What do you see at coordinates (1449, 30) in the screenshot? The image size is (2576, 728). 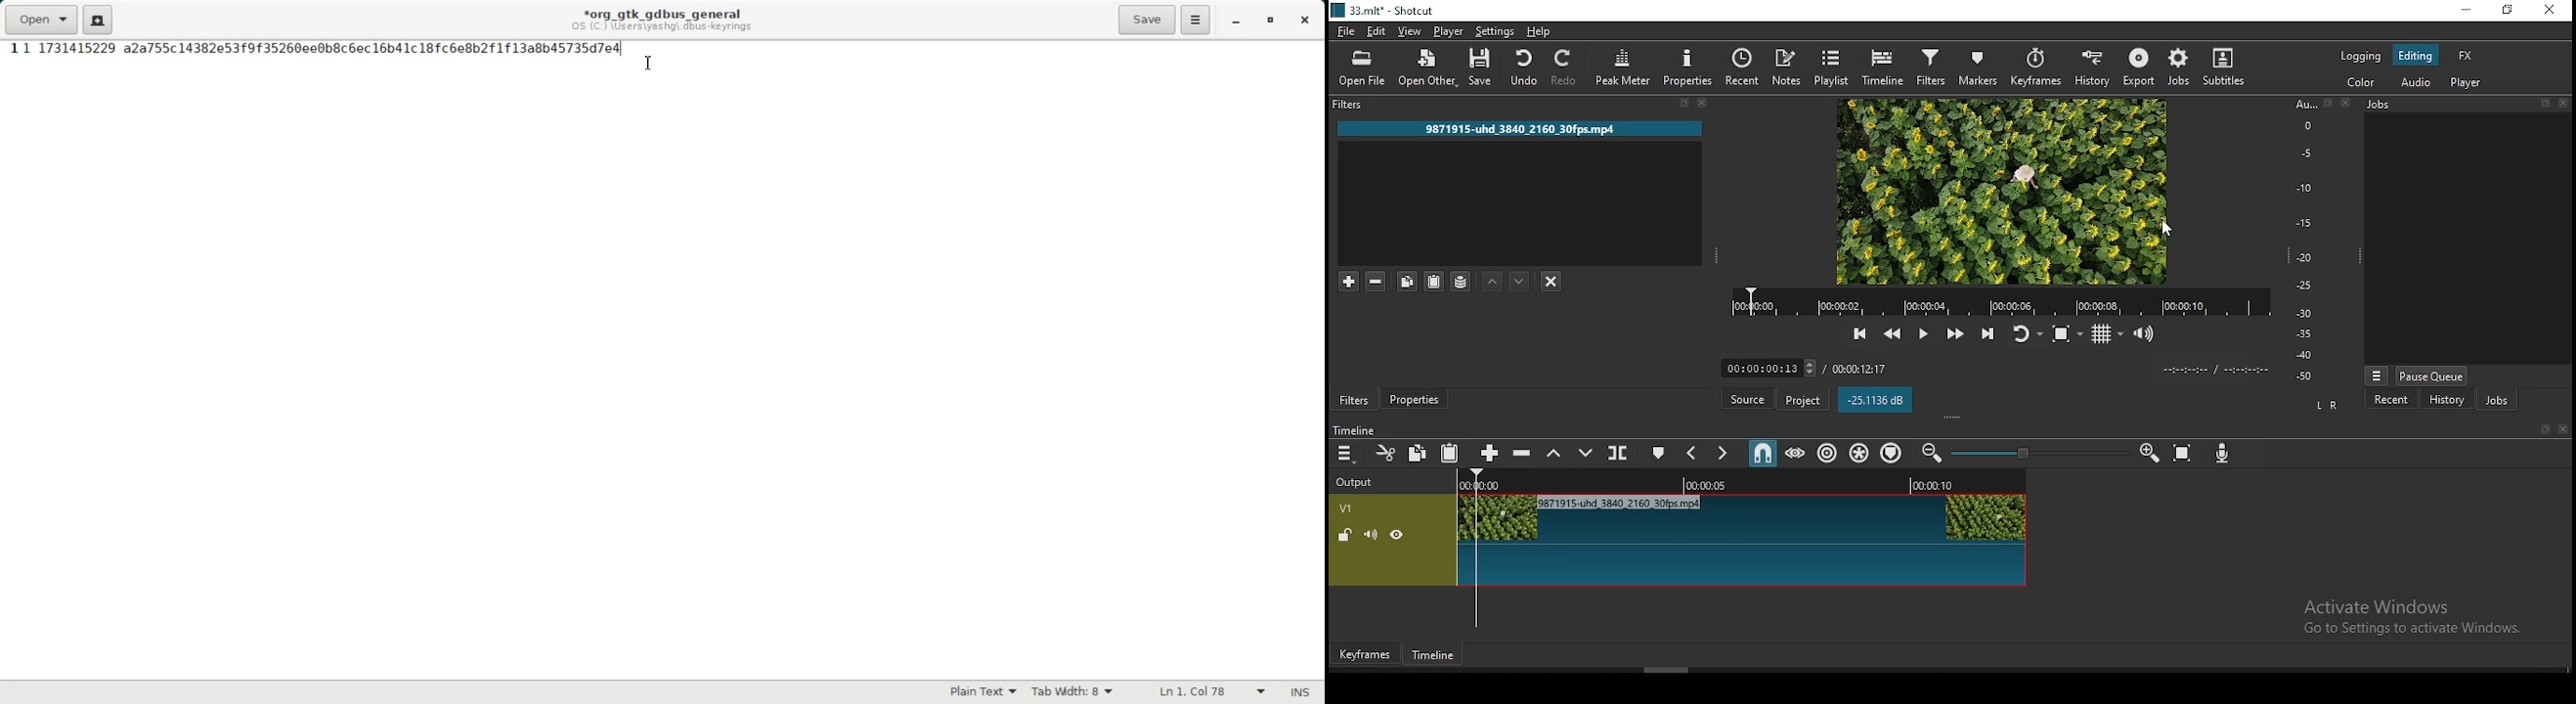 I see `player` at bounding box center [1449, 30].